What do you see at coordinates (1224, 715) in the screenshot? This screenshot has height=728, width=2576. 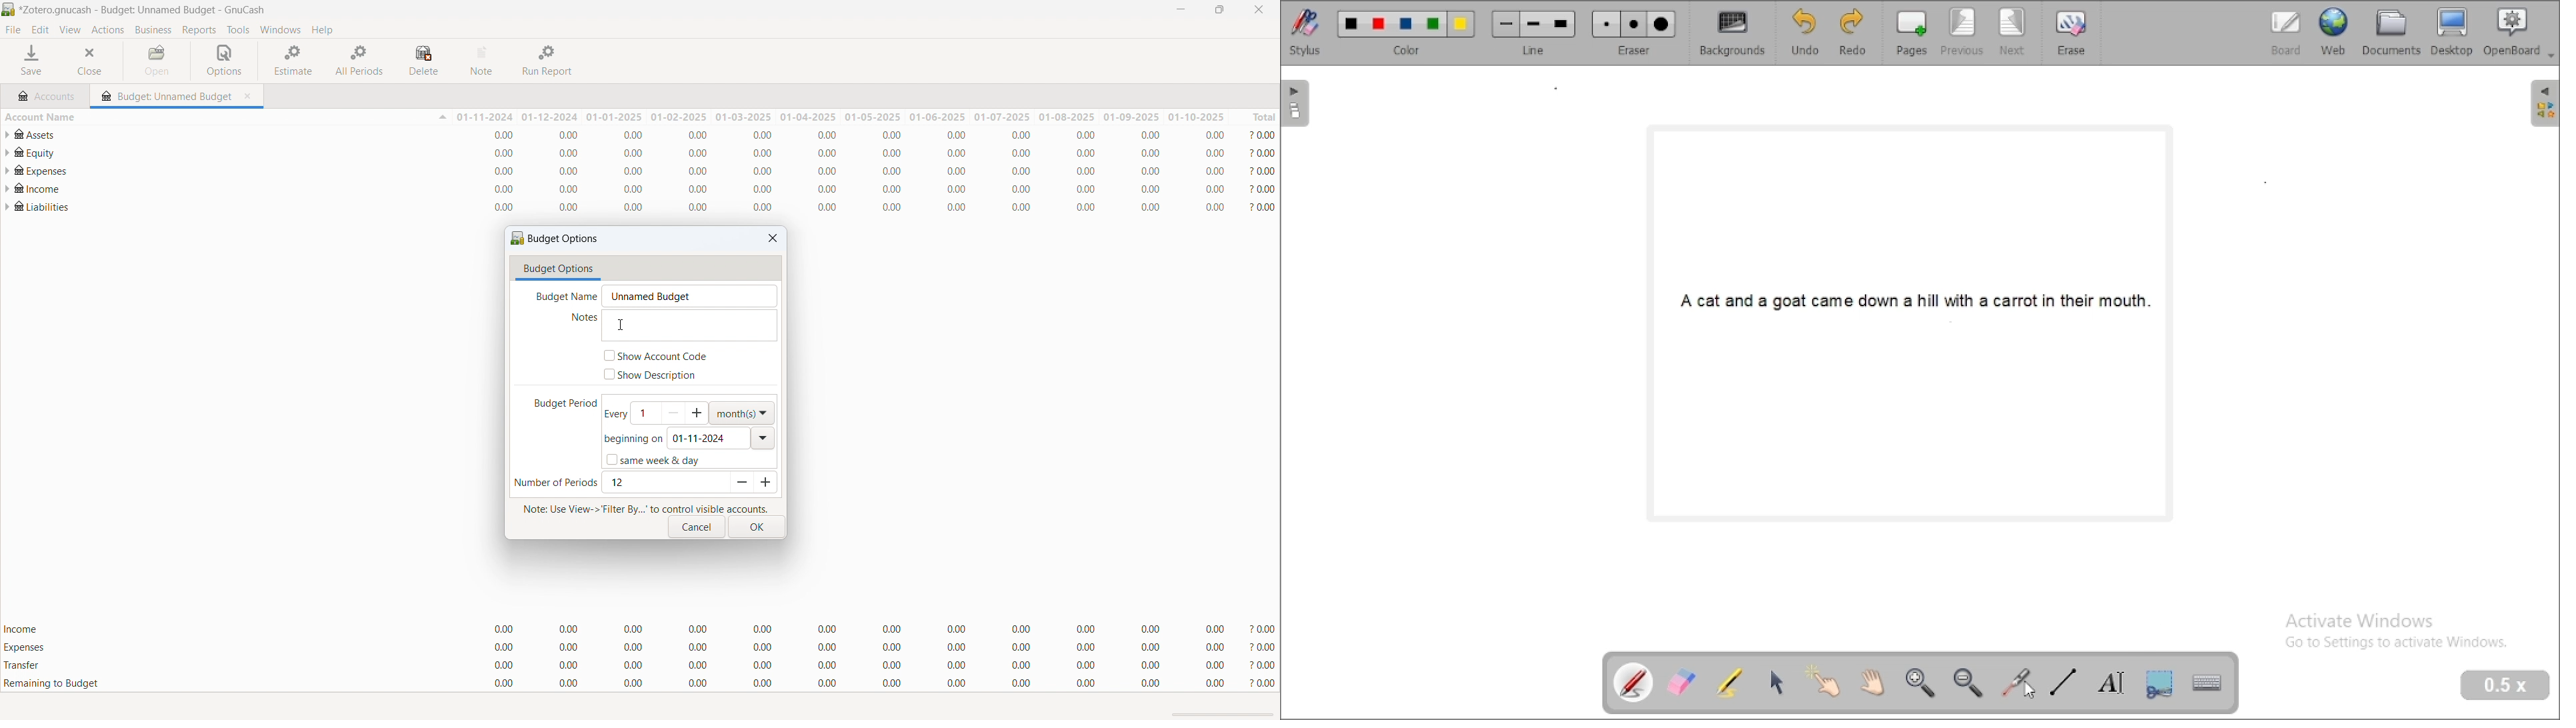 I see `scrollbar` at bounding box center [1224, 715].